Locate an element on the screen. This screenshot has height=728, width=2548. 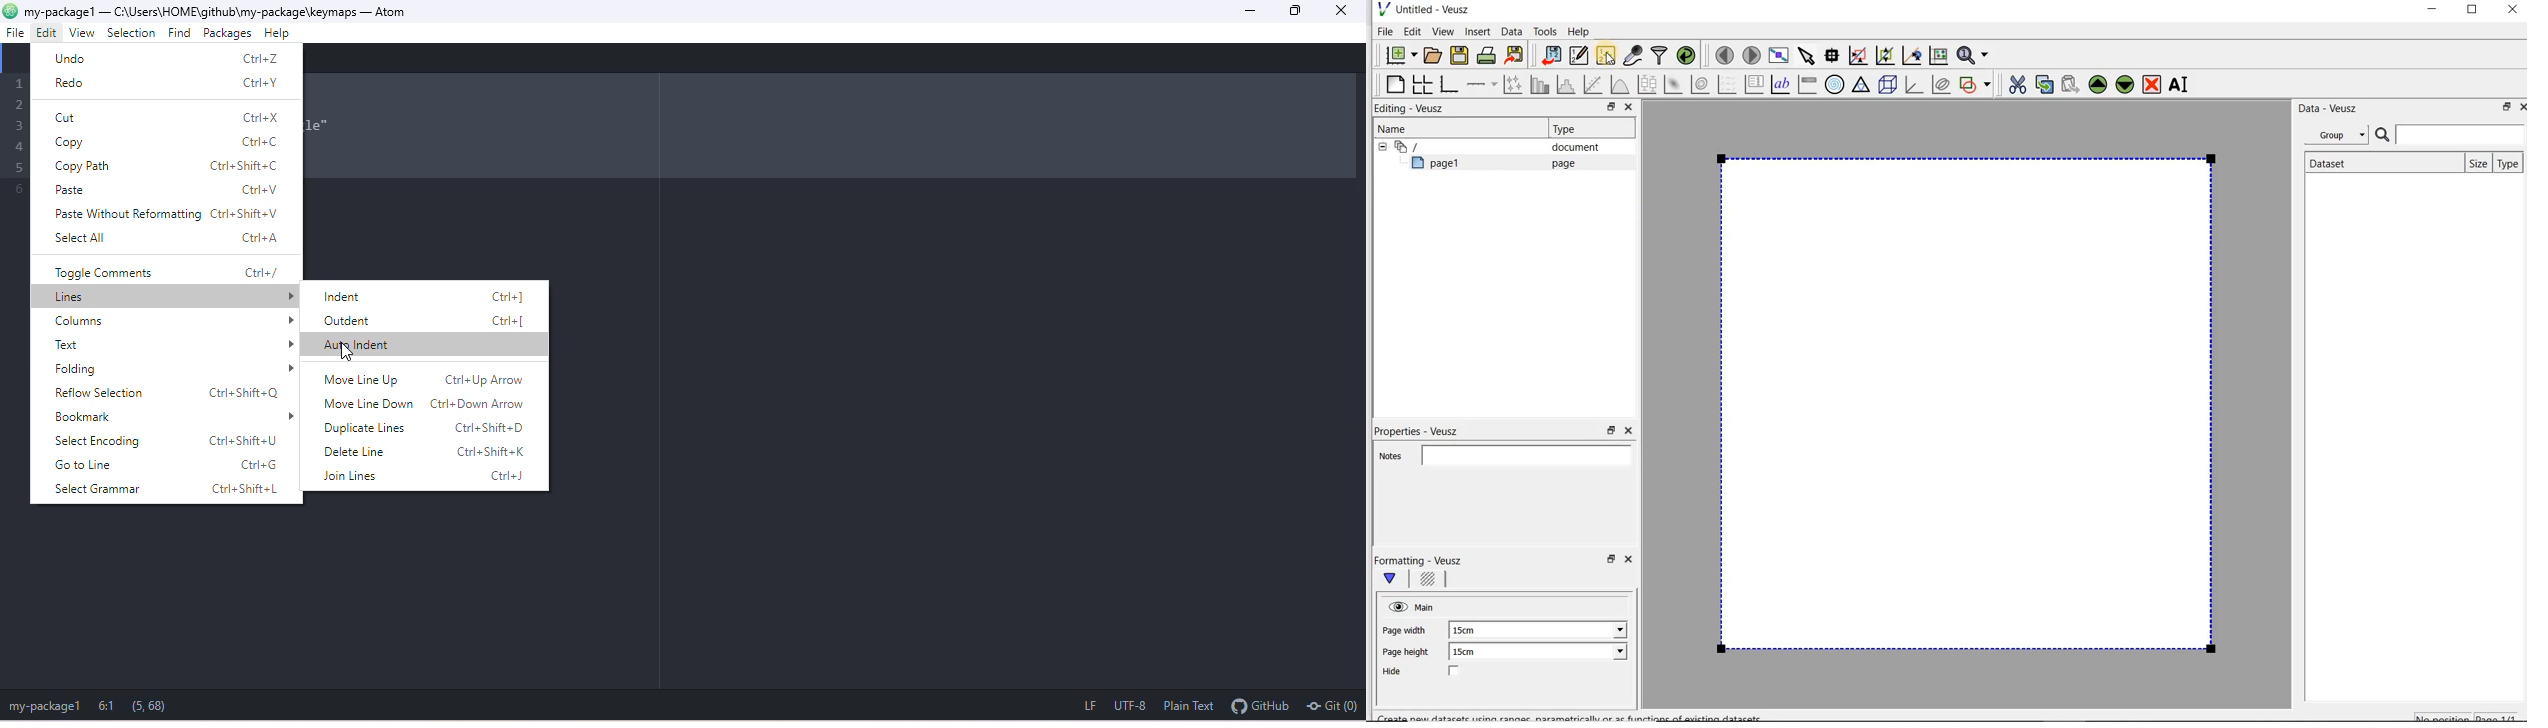
File is located at coordinates (1383, 32).